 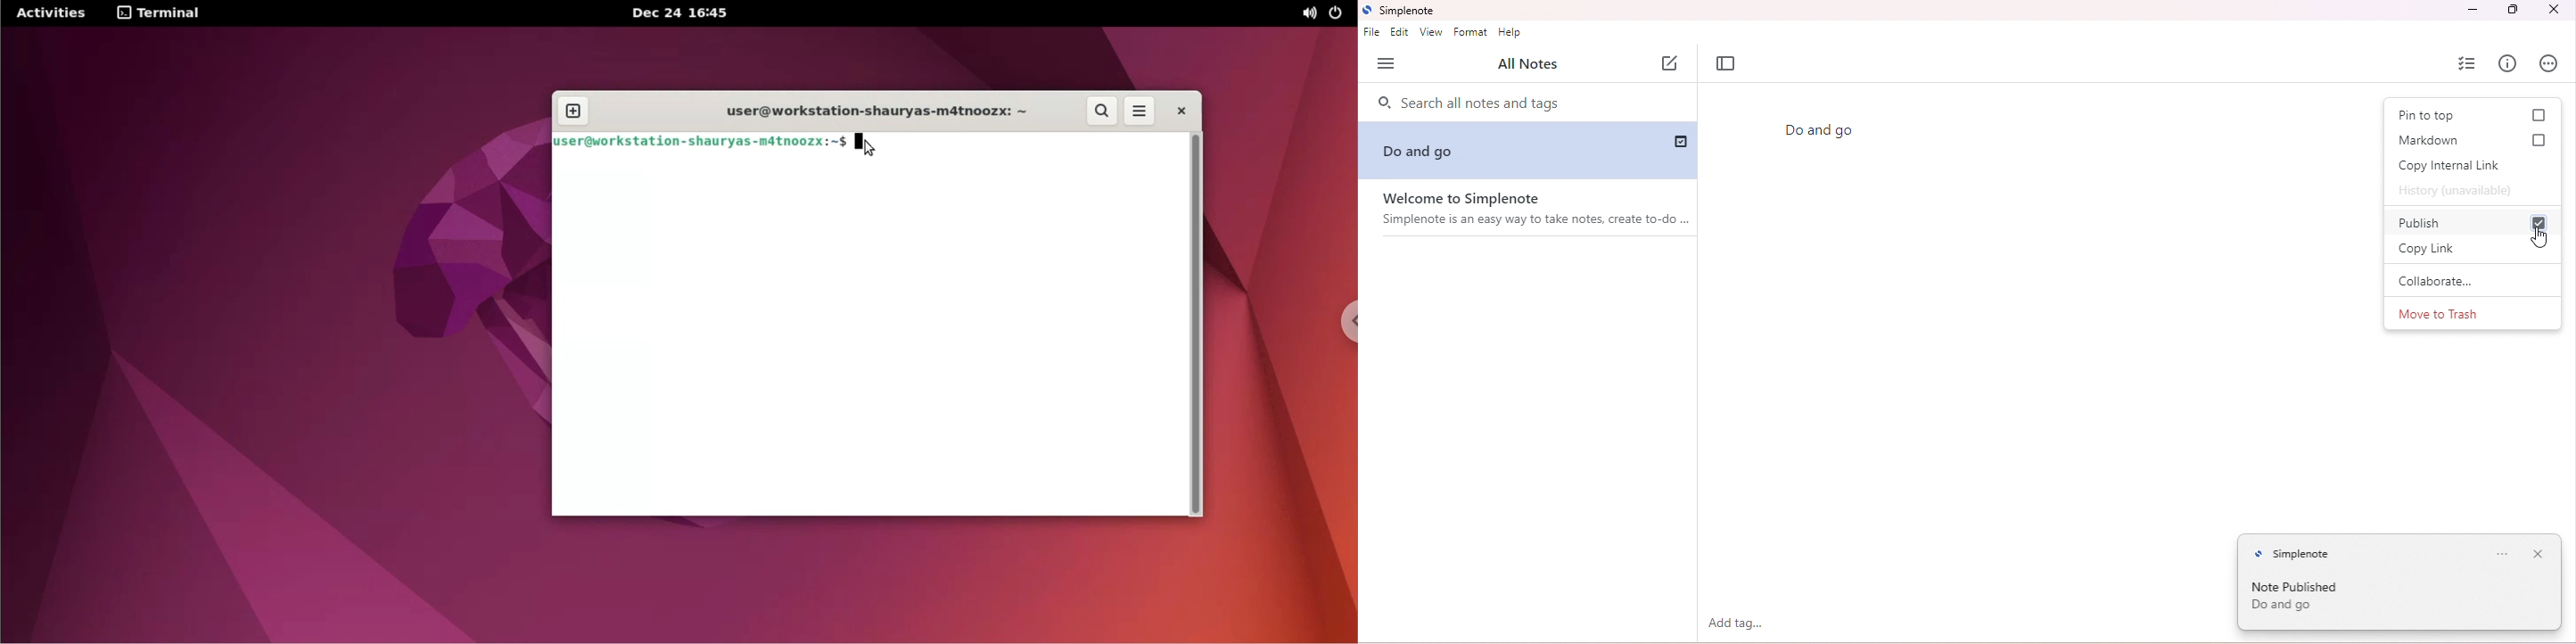 What do you see at coordinates (2454, 166) in the screenshot?
I see `copy internal link` at bounding box center [2454, 166].